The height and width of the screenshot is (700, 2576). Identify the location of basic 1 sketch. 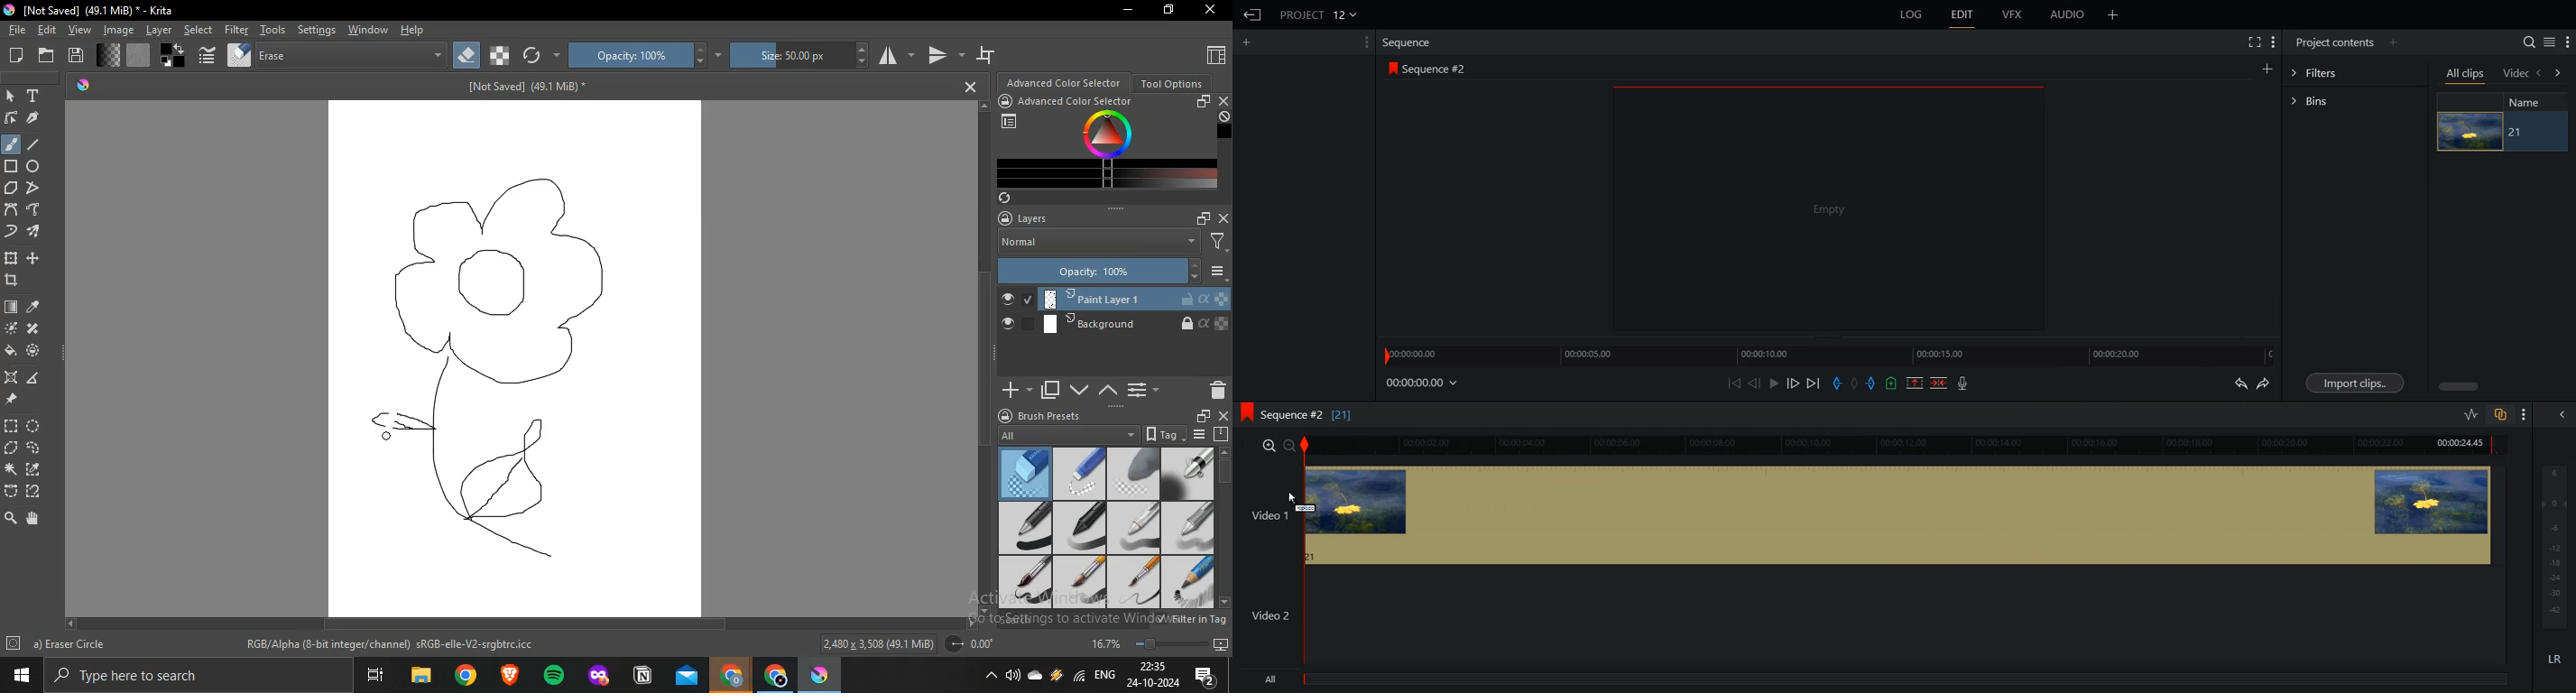
(1189, 582).